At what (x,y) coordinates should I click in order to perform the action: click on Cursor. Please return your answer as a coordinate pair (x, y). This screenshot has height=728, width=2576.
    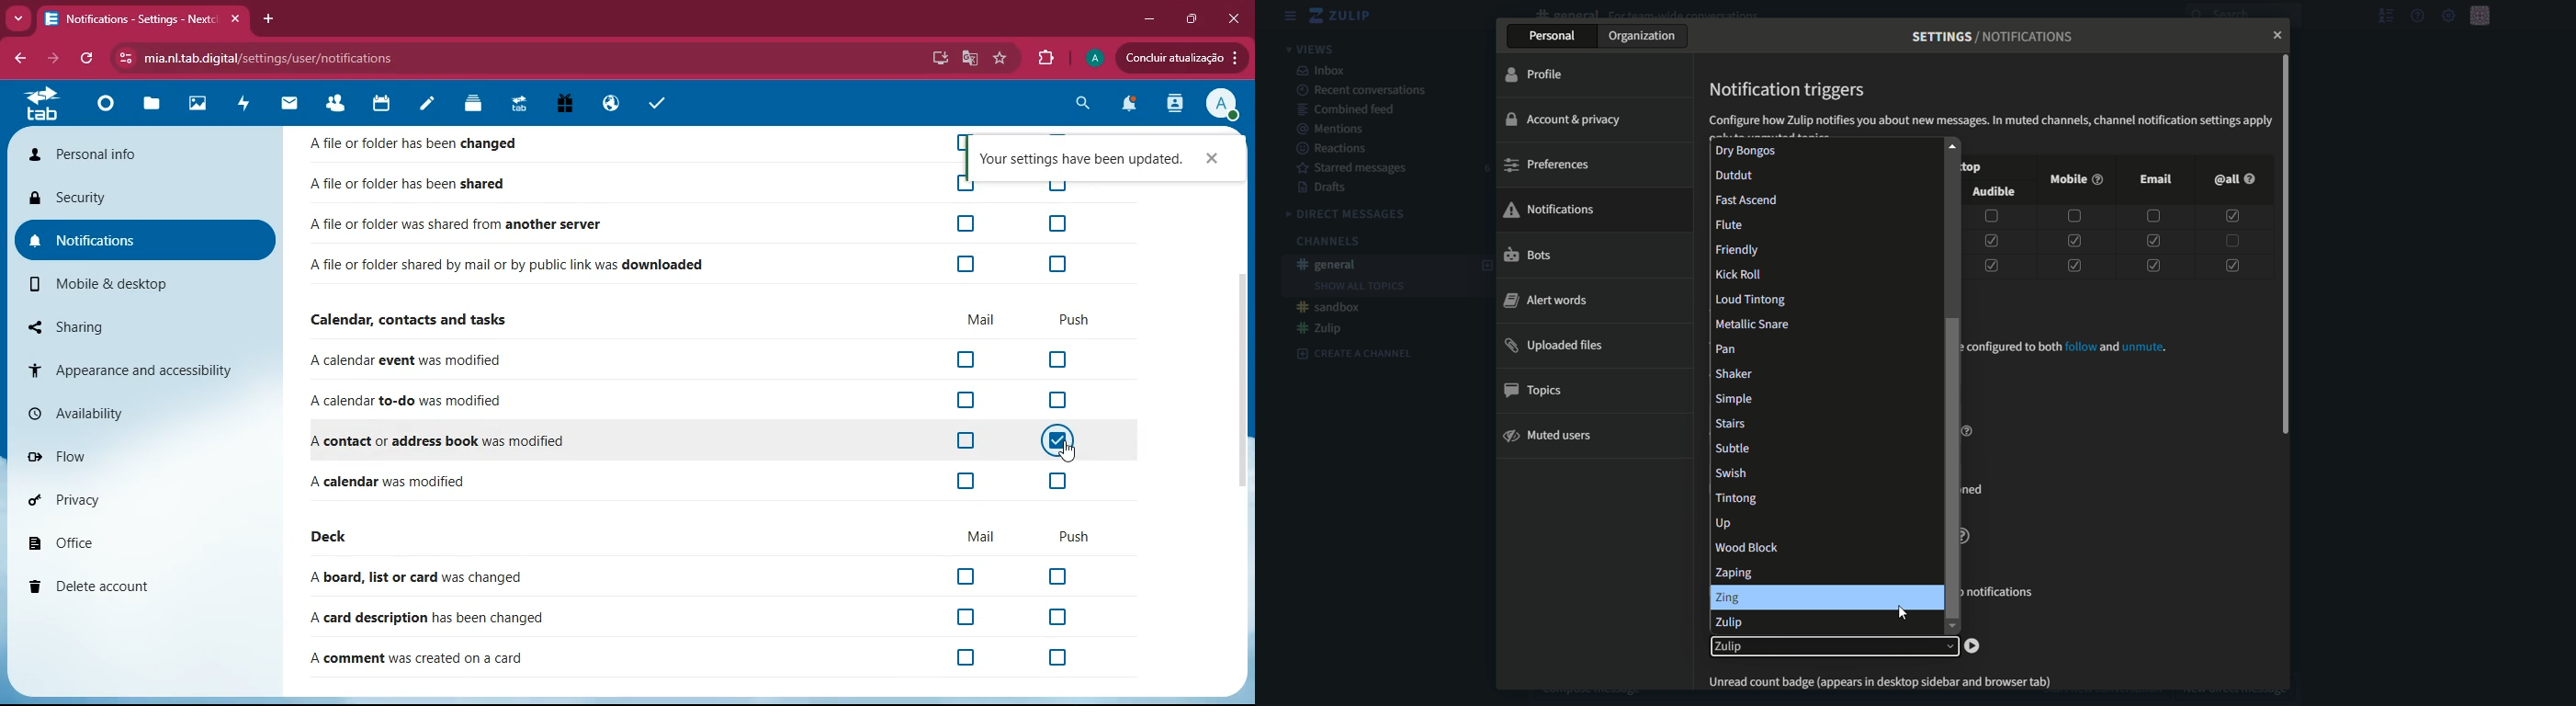
    Looking at the image, I should click on (1903, 611).